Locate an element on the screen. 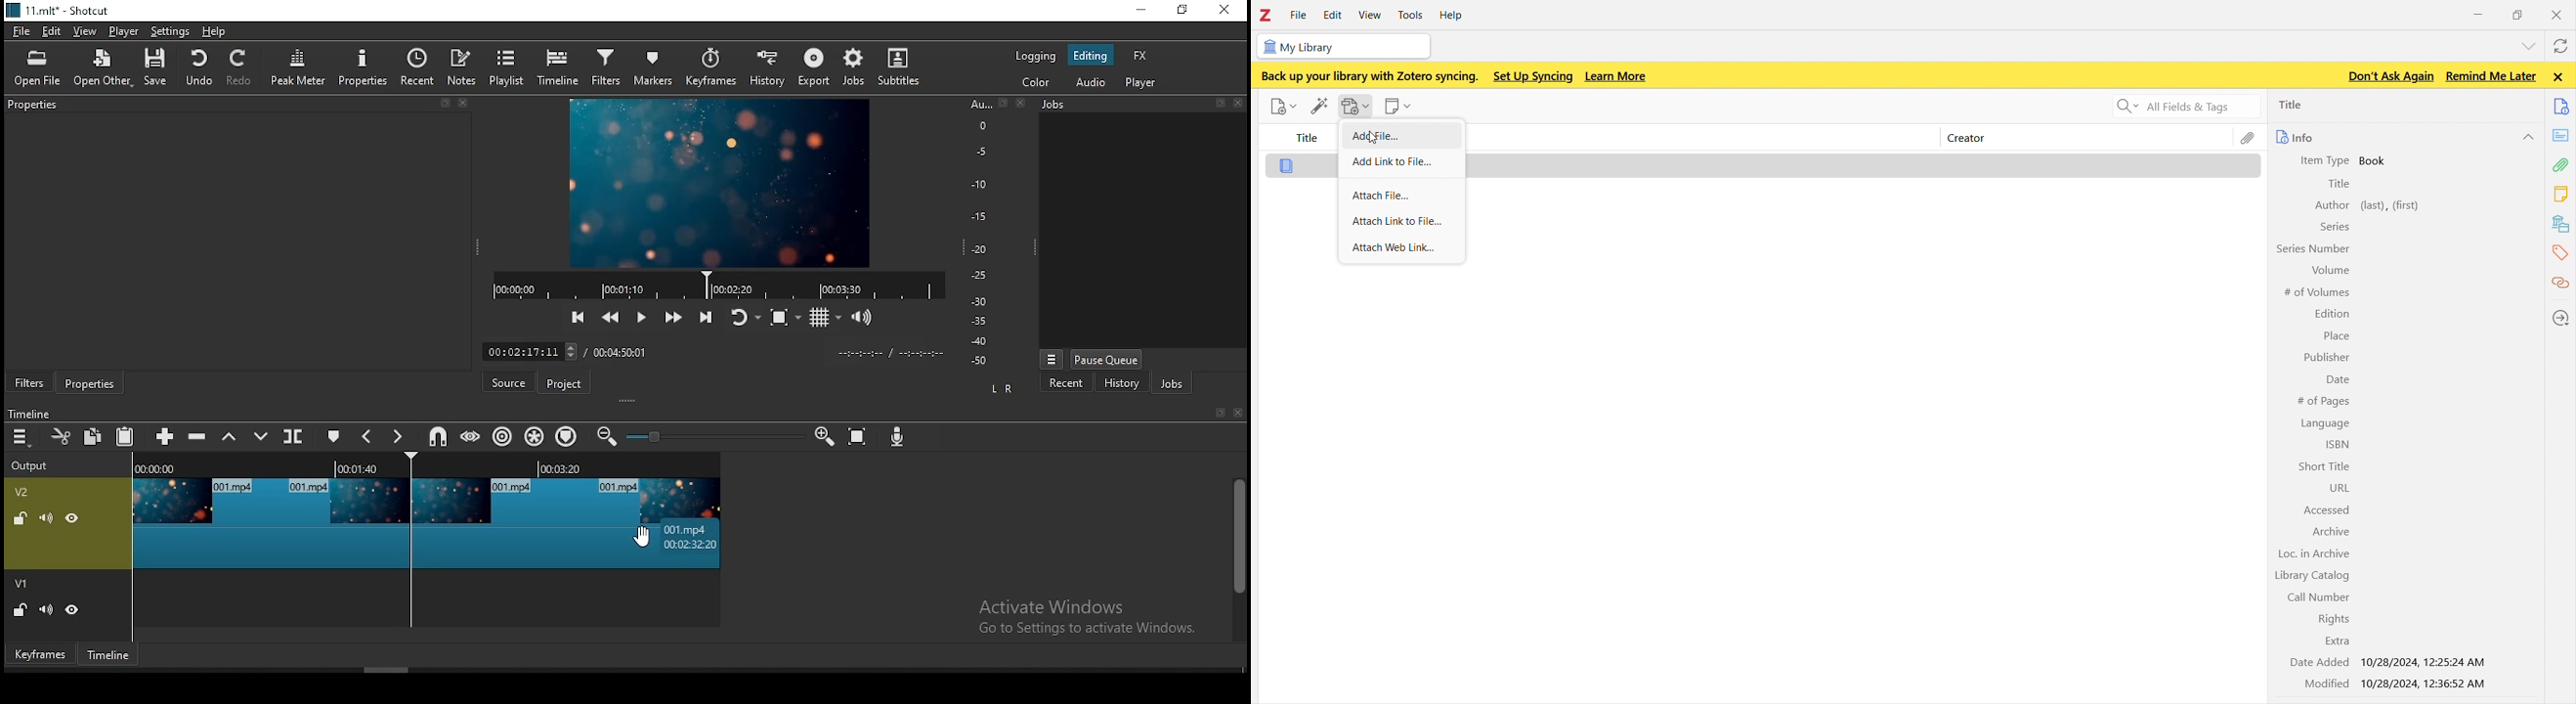 The height and width of the screenshot is (728, 2576). Learn more is located at coordinates (1616, 75).